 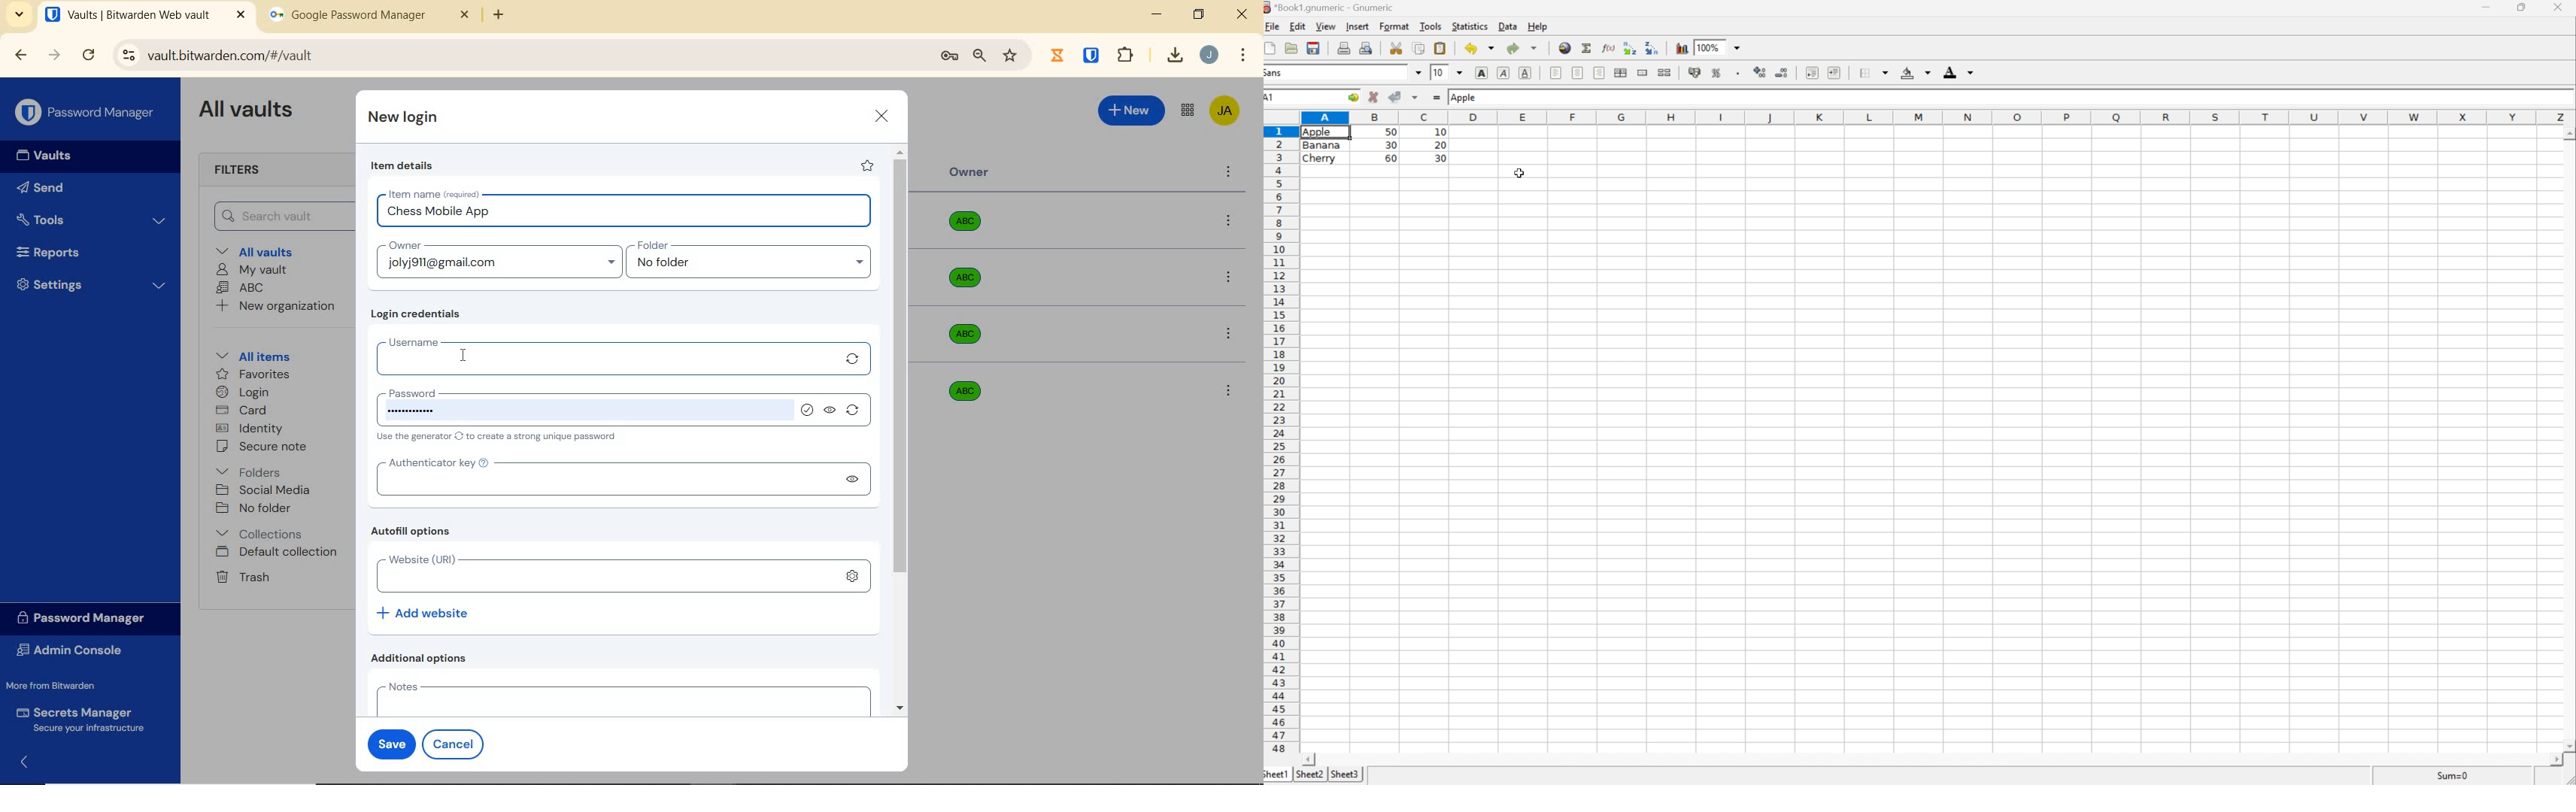 What do you see at coordinates (499, 438) in the screenshot?
I see `Use the generator O to create a strong unique password` at bounding box center [499, 438].